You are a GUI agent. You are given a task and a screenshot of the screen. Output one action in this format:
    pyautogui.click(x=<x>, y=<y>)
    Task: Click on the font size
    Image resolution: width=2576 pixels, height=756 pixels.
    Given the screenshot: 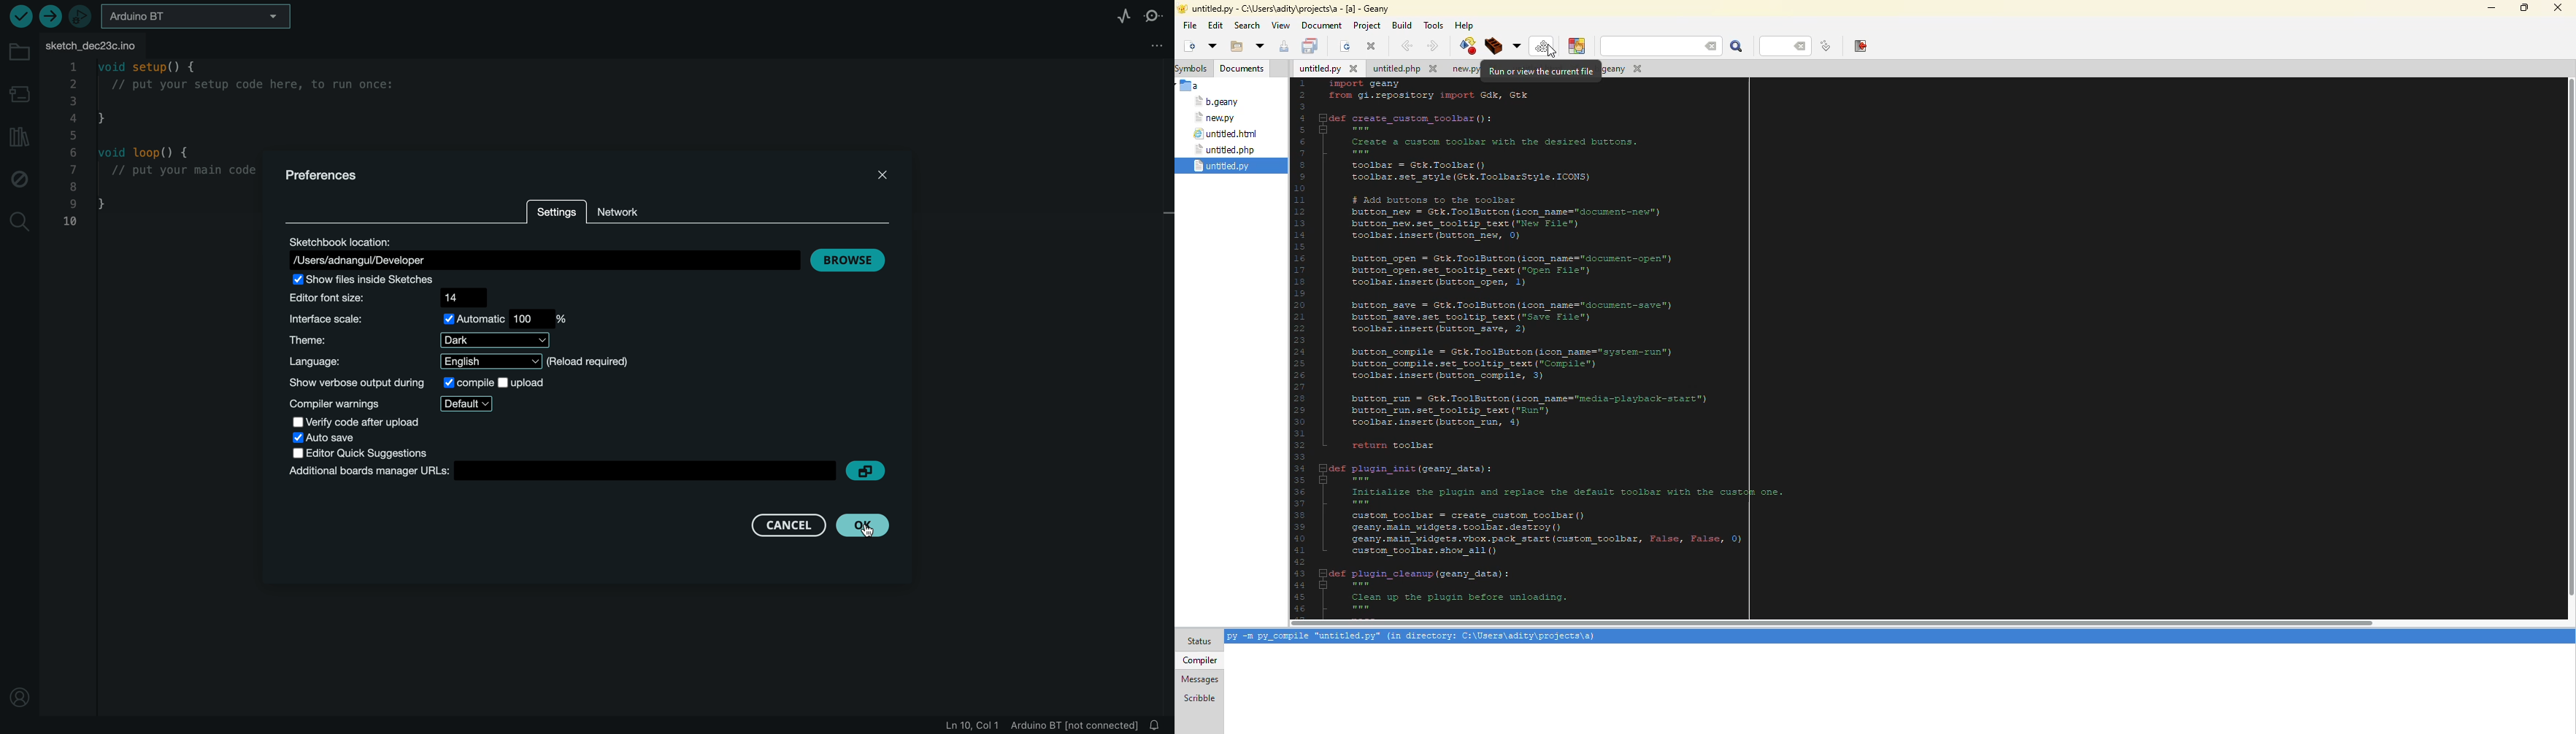 What is the action you would take?
    pyautogui.click(x=387, y=301)
    